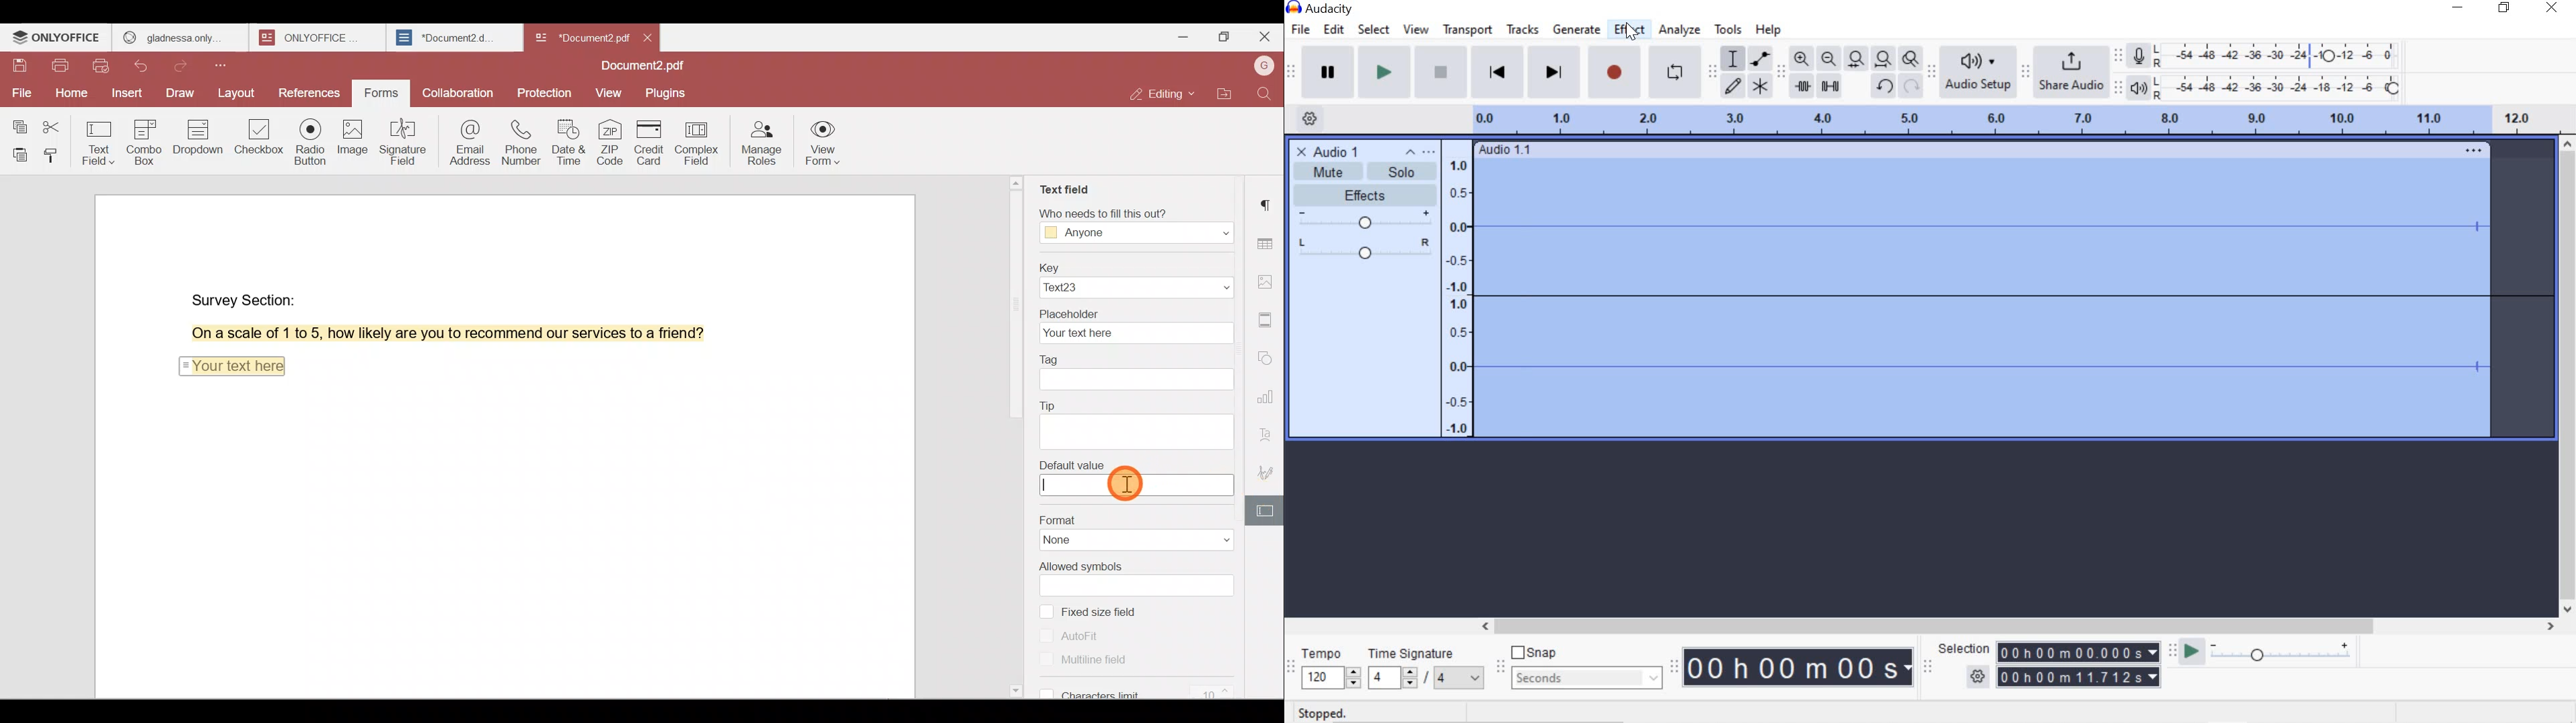 Image resolution: width=2576 pixels, height=728 pixels. What do you see at coordinates (1676, 666) in the screenshot?
I see `Time toolbar` at bounding box center [1676, 666].